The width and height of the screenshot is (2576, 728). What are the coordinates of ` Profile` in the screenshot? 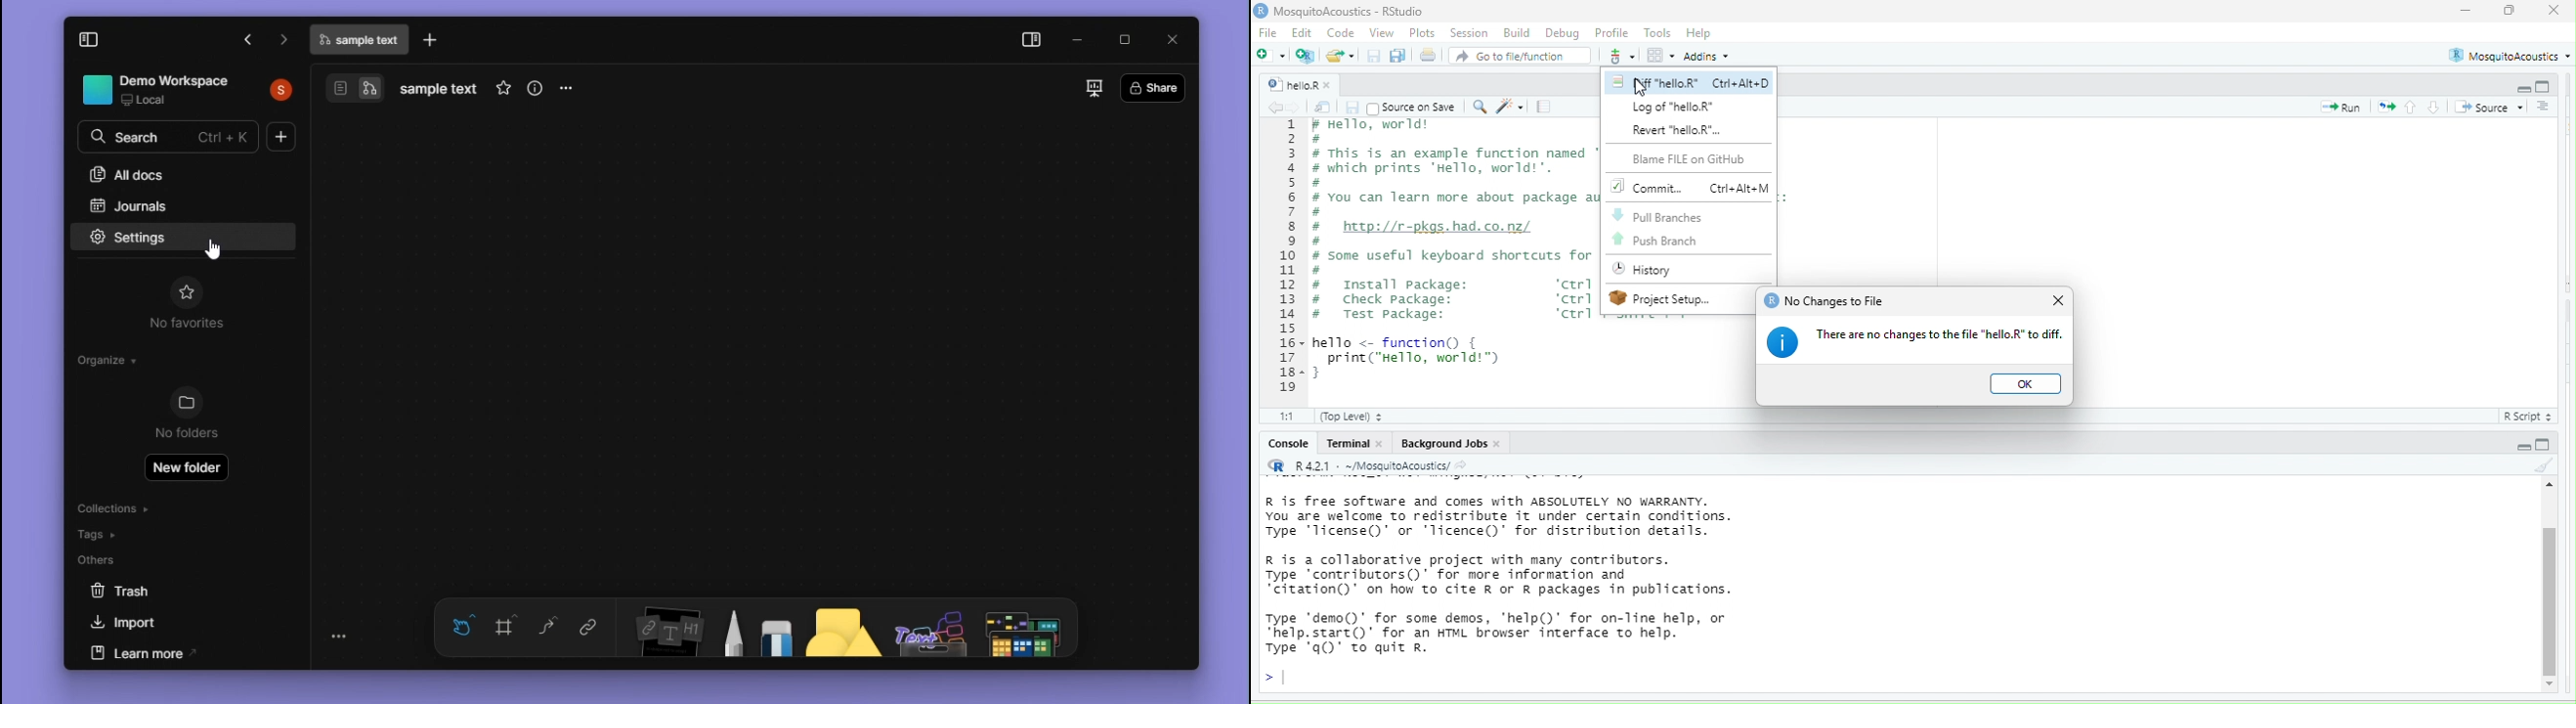 It's located at (1610, 34).